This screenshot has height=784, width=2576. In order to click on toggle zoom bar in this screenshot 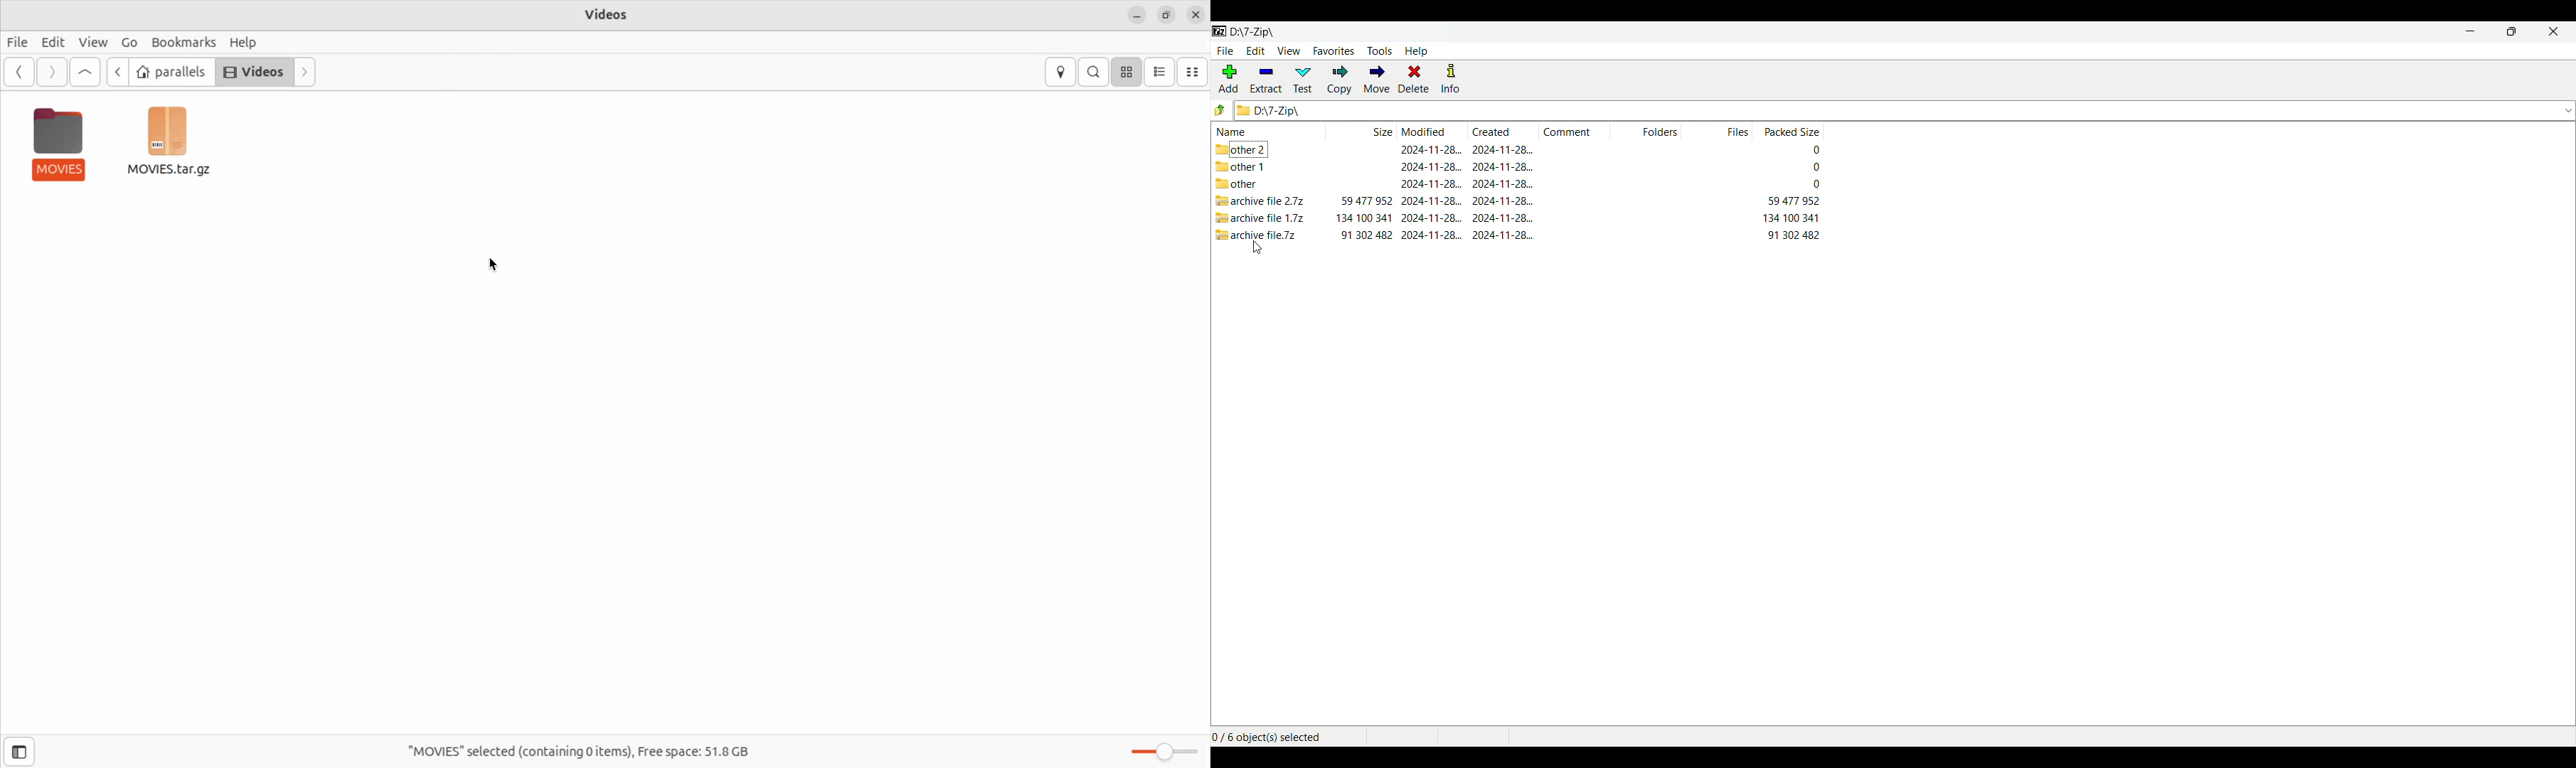, I will do `click(1159, 749)`.